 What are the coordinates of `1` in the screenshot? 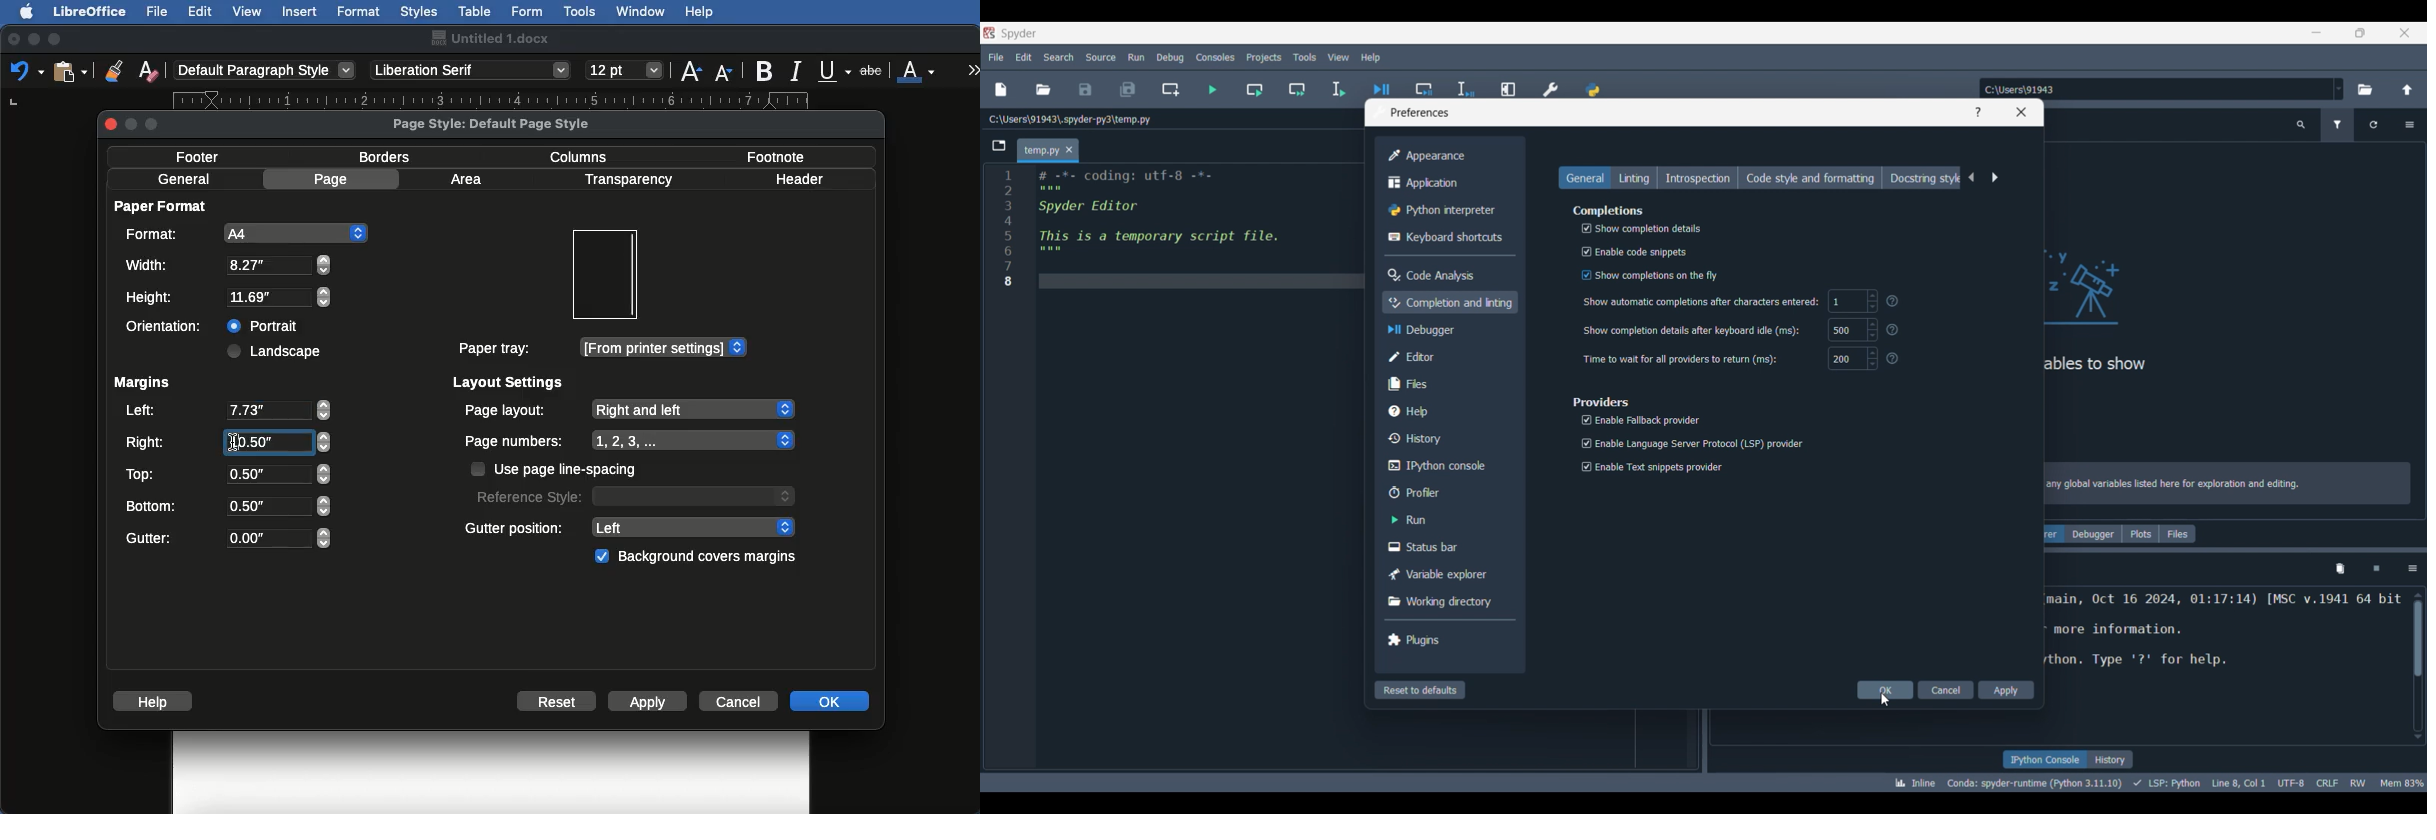 It's located at (1853, 301).